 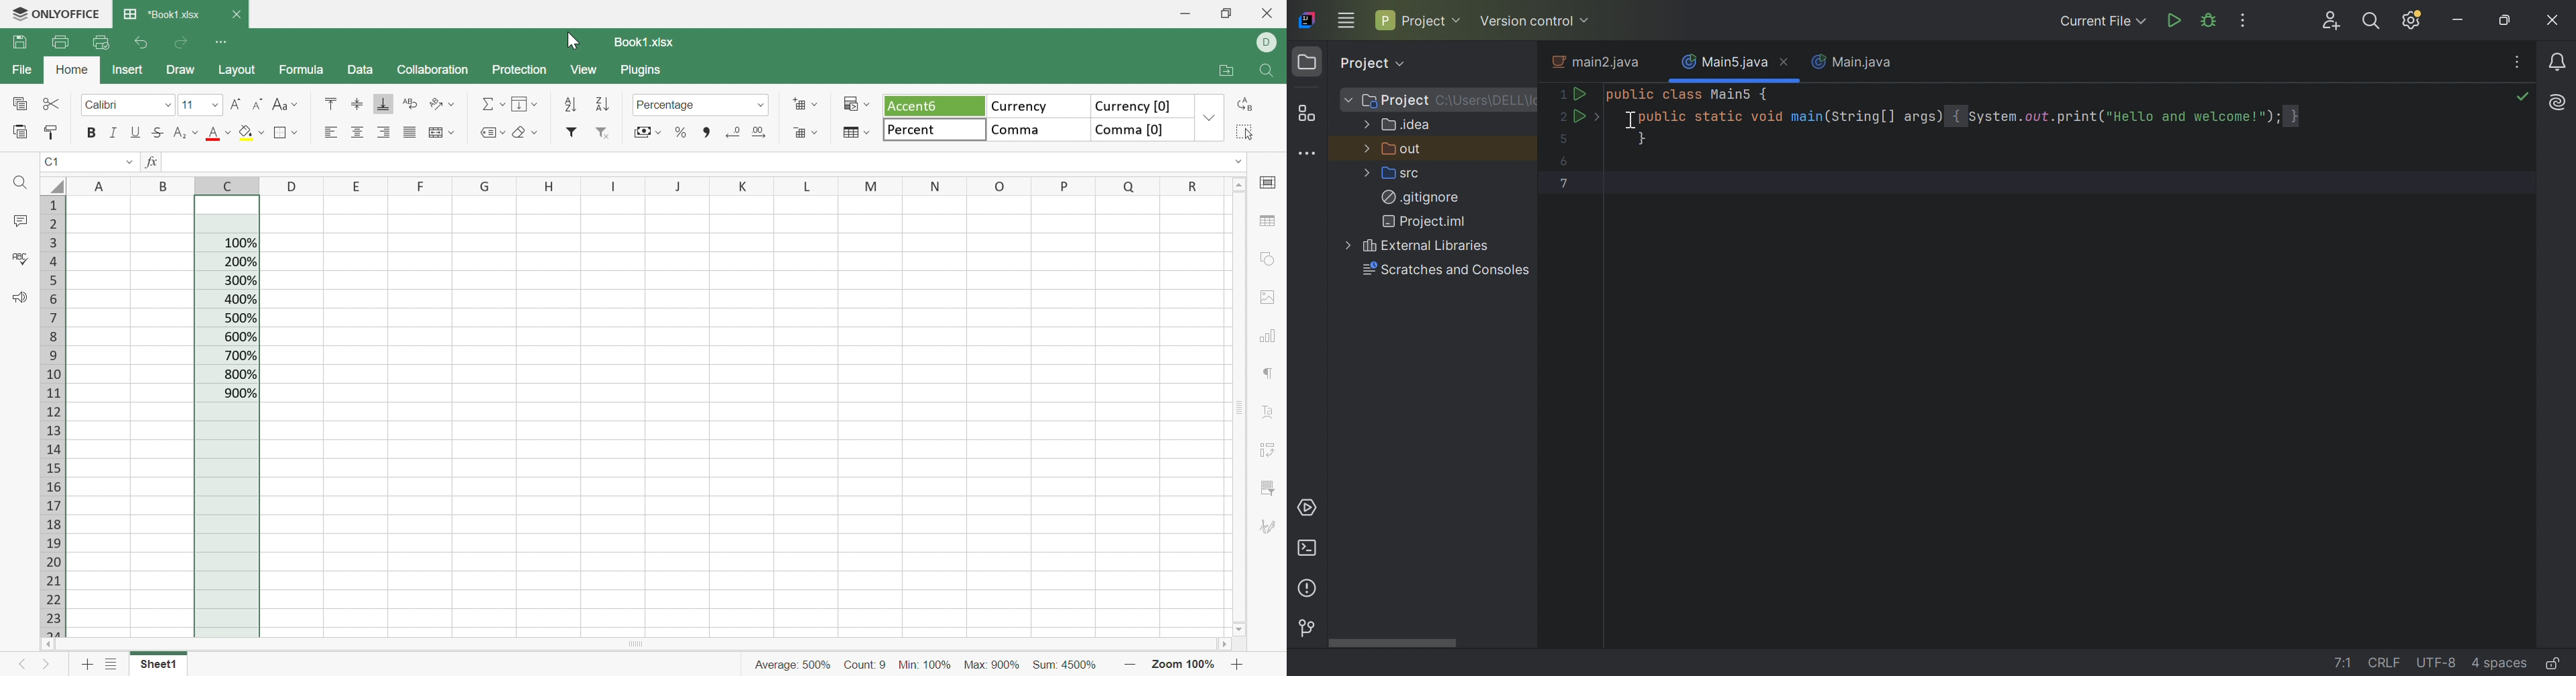 I want to click on Borders, so click(x=288, y=133).